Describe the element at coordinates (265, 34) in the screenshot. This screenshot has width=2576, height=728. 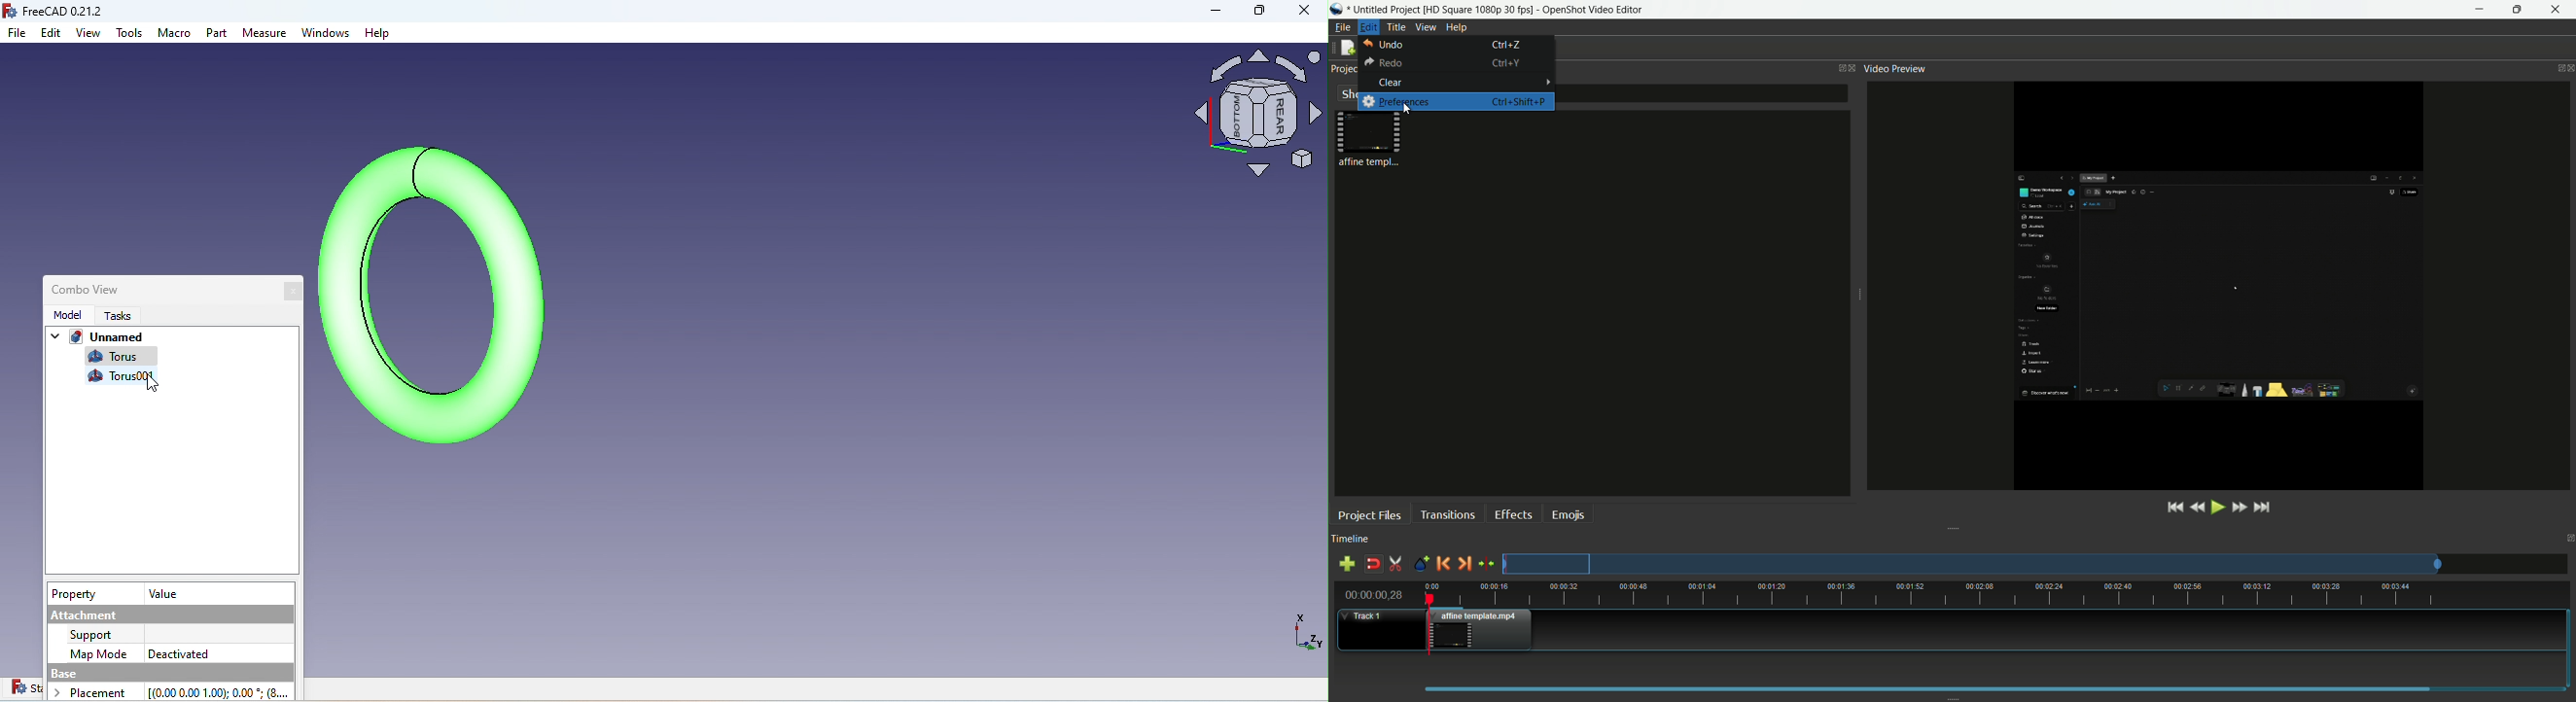
I see `Measure` at that location.